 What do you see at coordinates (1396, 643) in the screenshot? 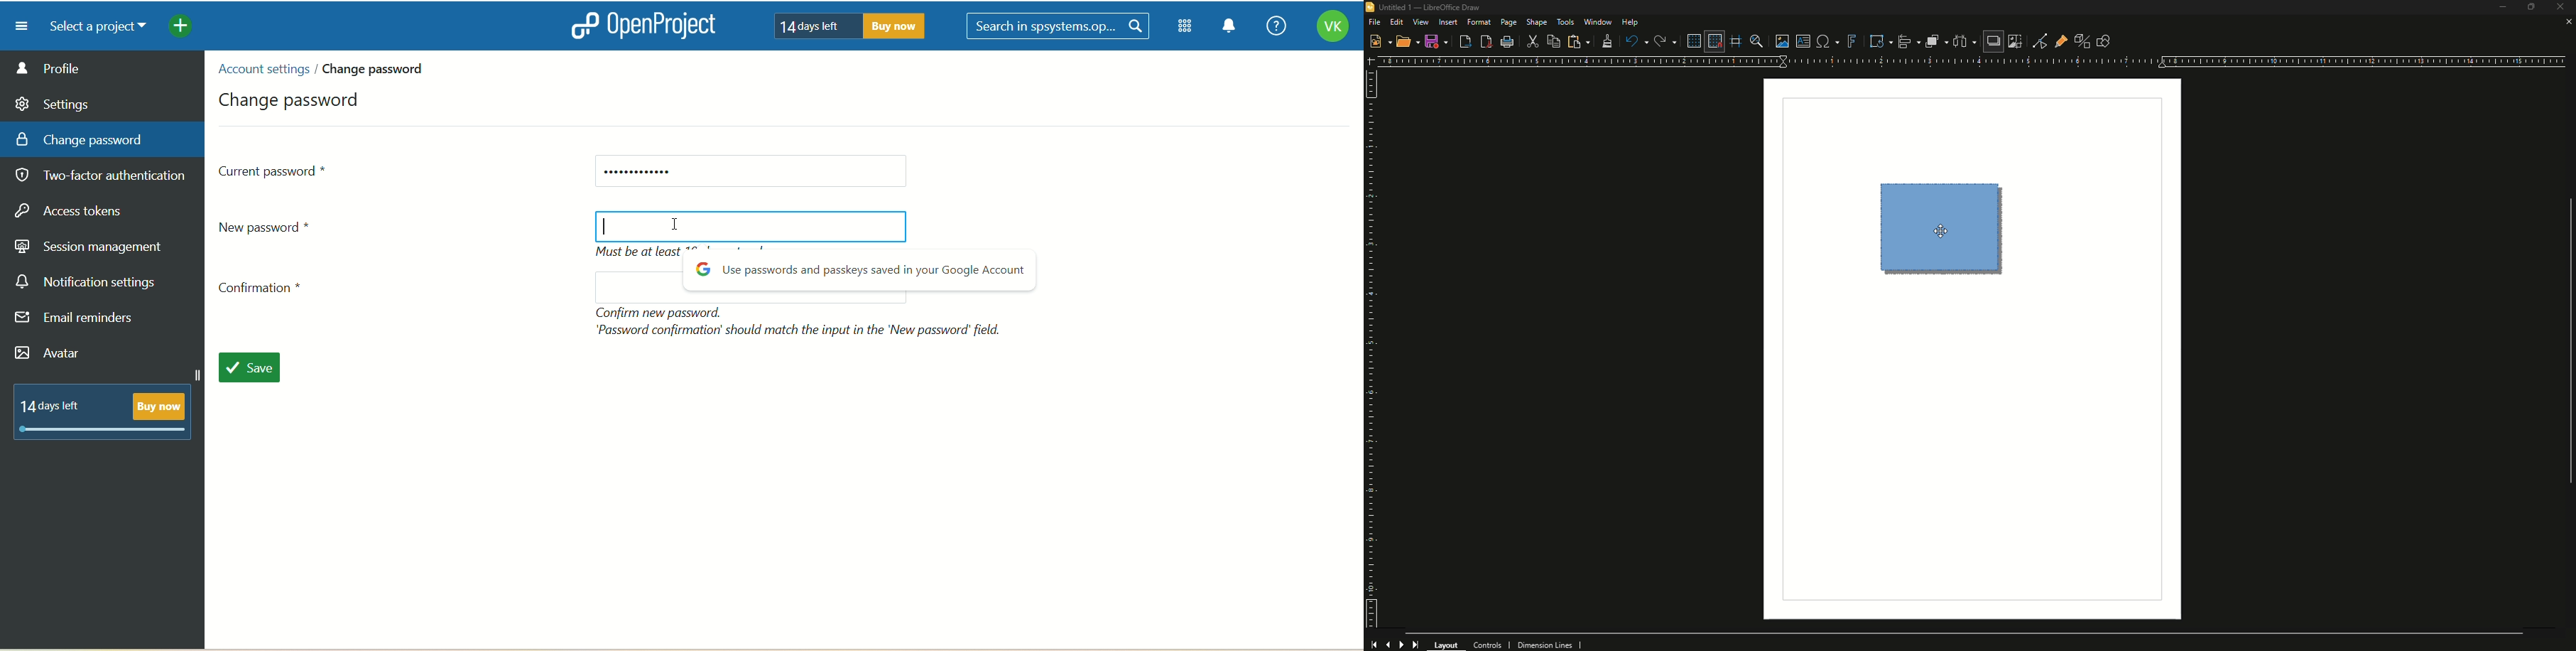
I see `forward and backward button` at bounding box center [1396, 643].